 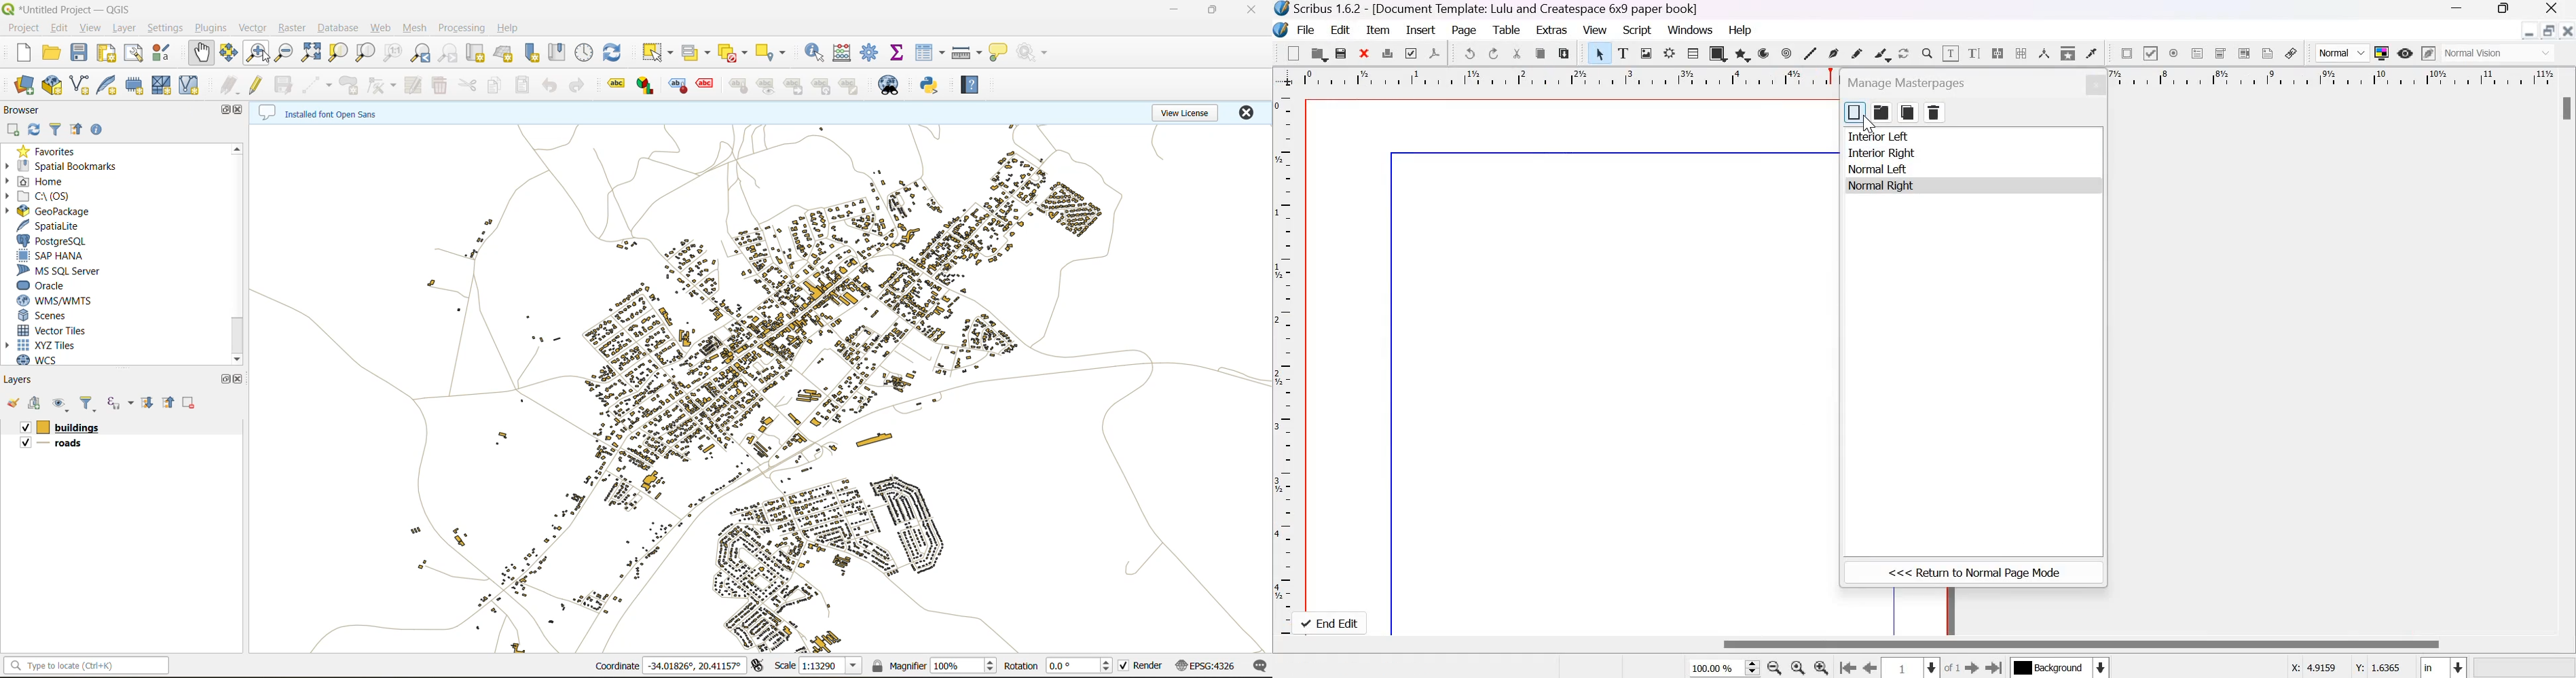 What do you see at coordinates (1878, 169) in the screenshot?
I see `normal left` at bounding box center [1878, 169].